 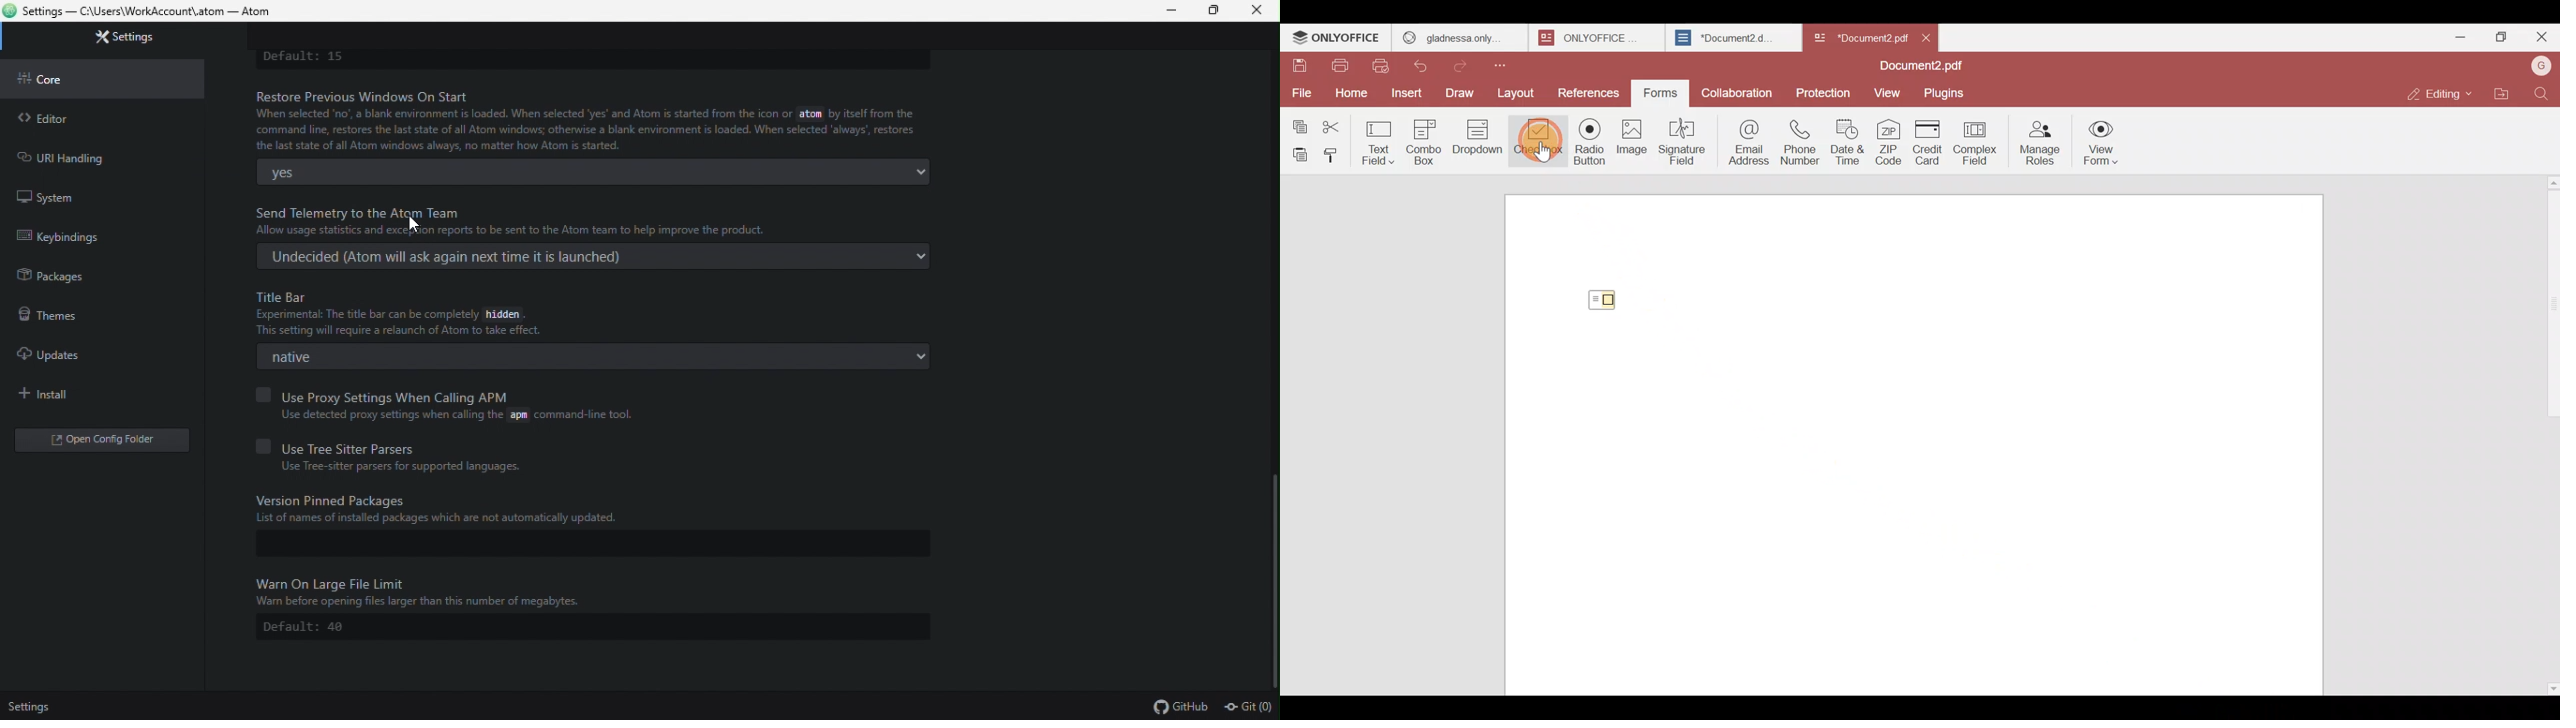 What do you see at coordinates (1179, 706) in the screenshot?
I see `github` at bounding box center [1179, 706].